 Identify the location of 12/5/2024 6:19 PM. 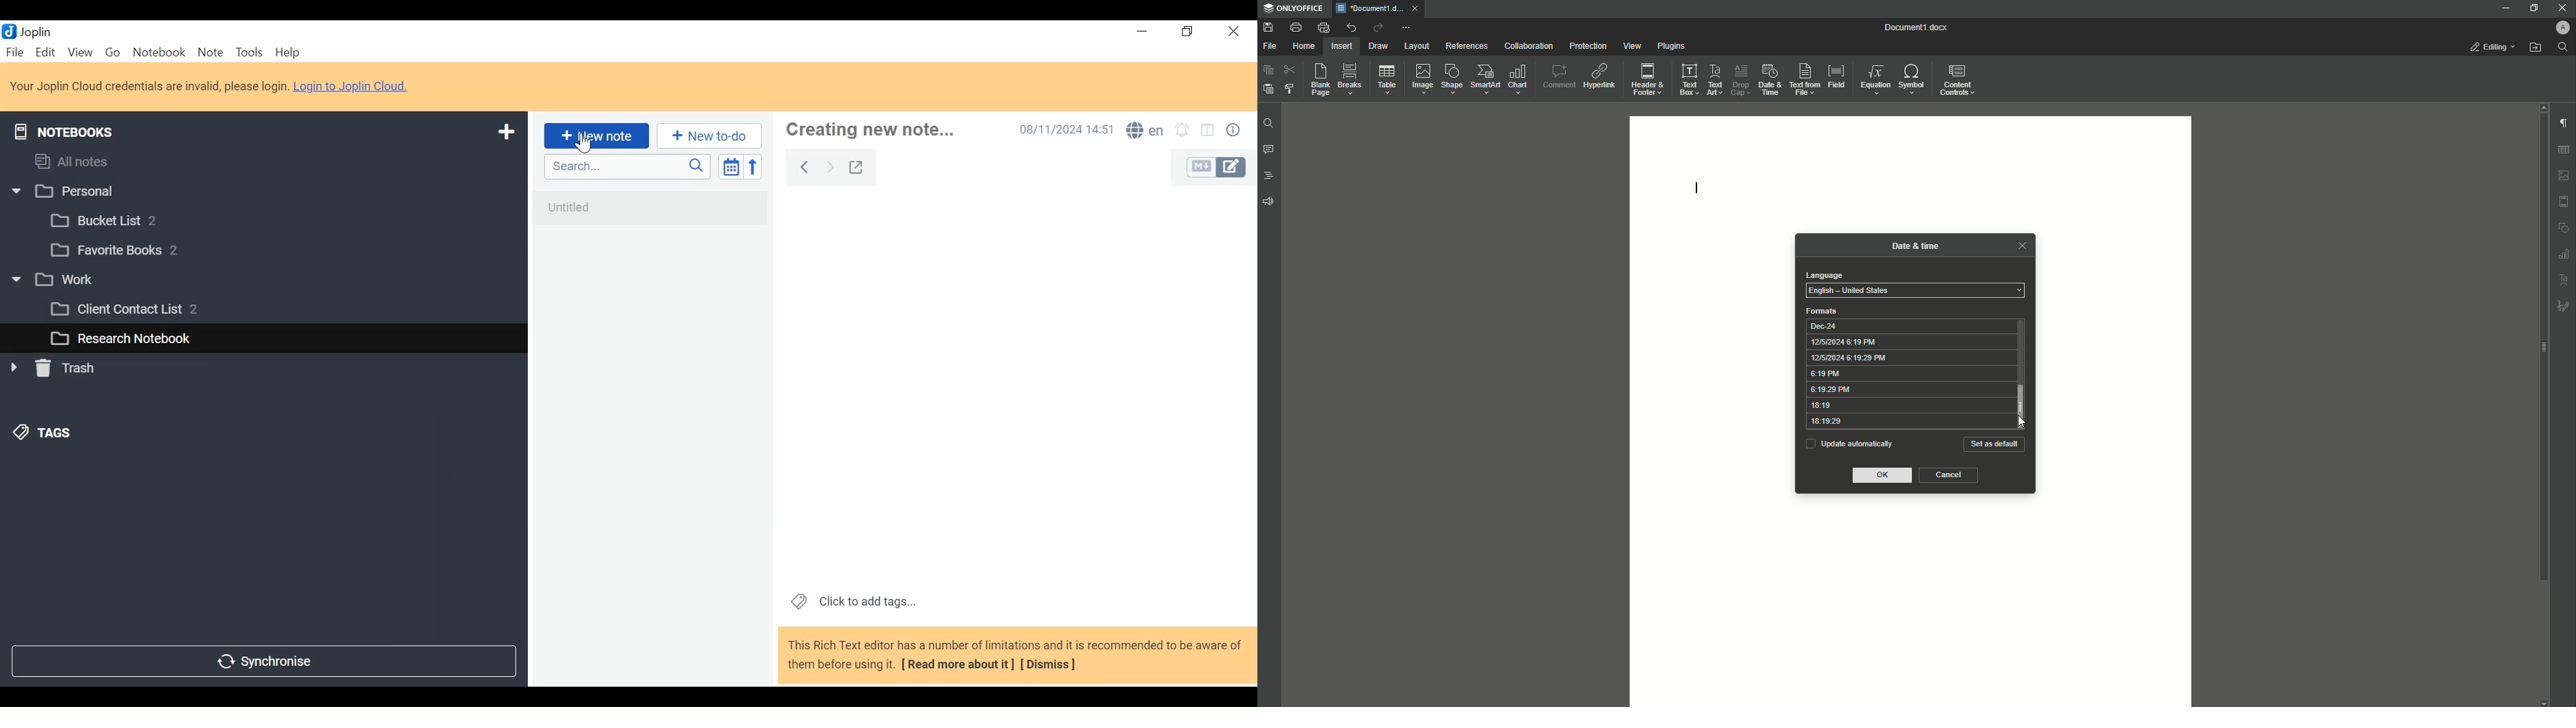
(1908, 342).